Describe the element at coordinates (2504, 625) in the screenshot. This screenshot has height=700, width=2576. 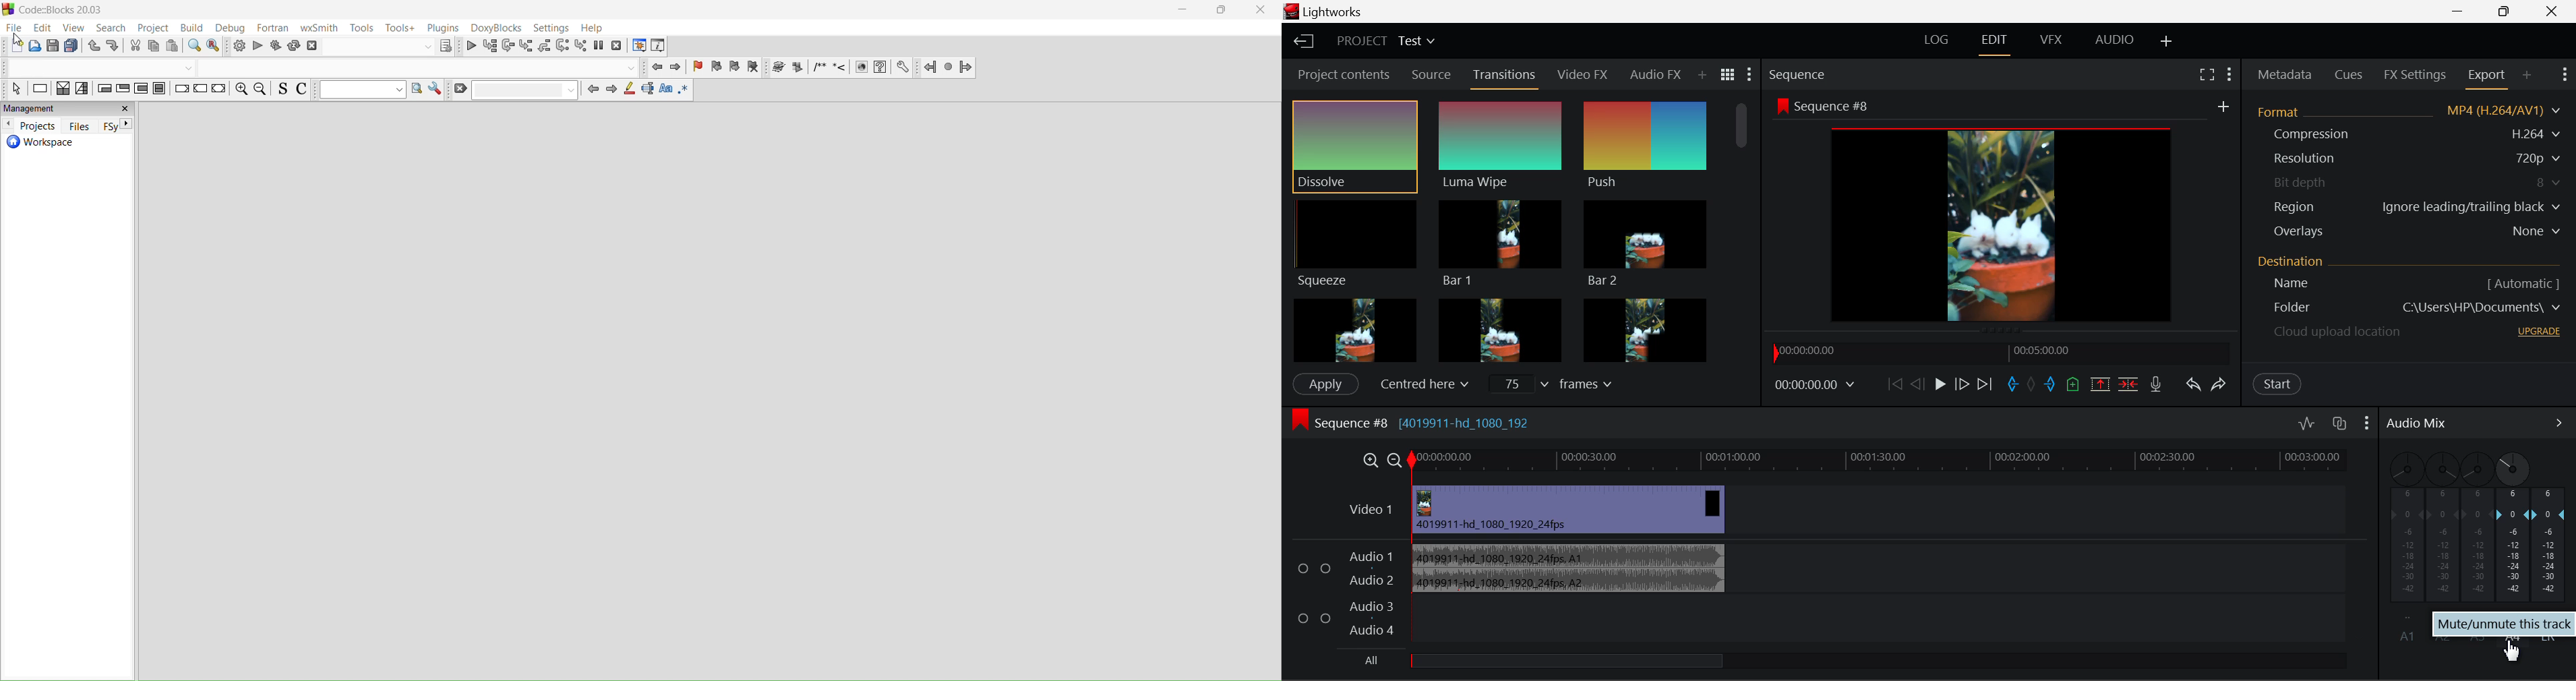
I see `mute/unmute this track` at that location.